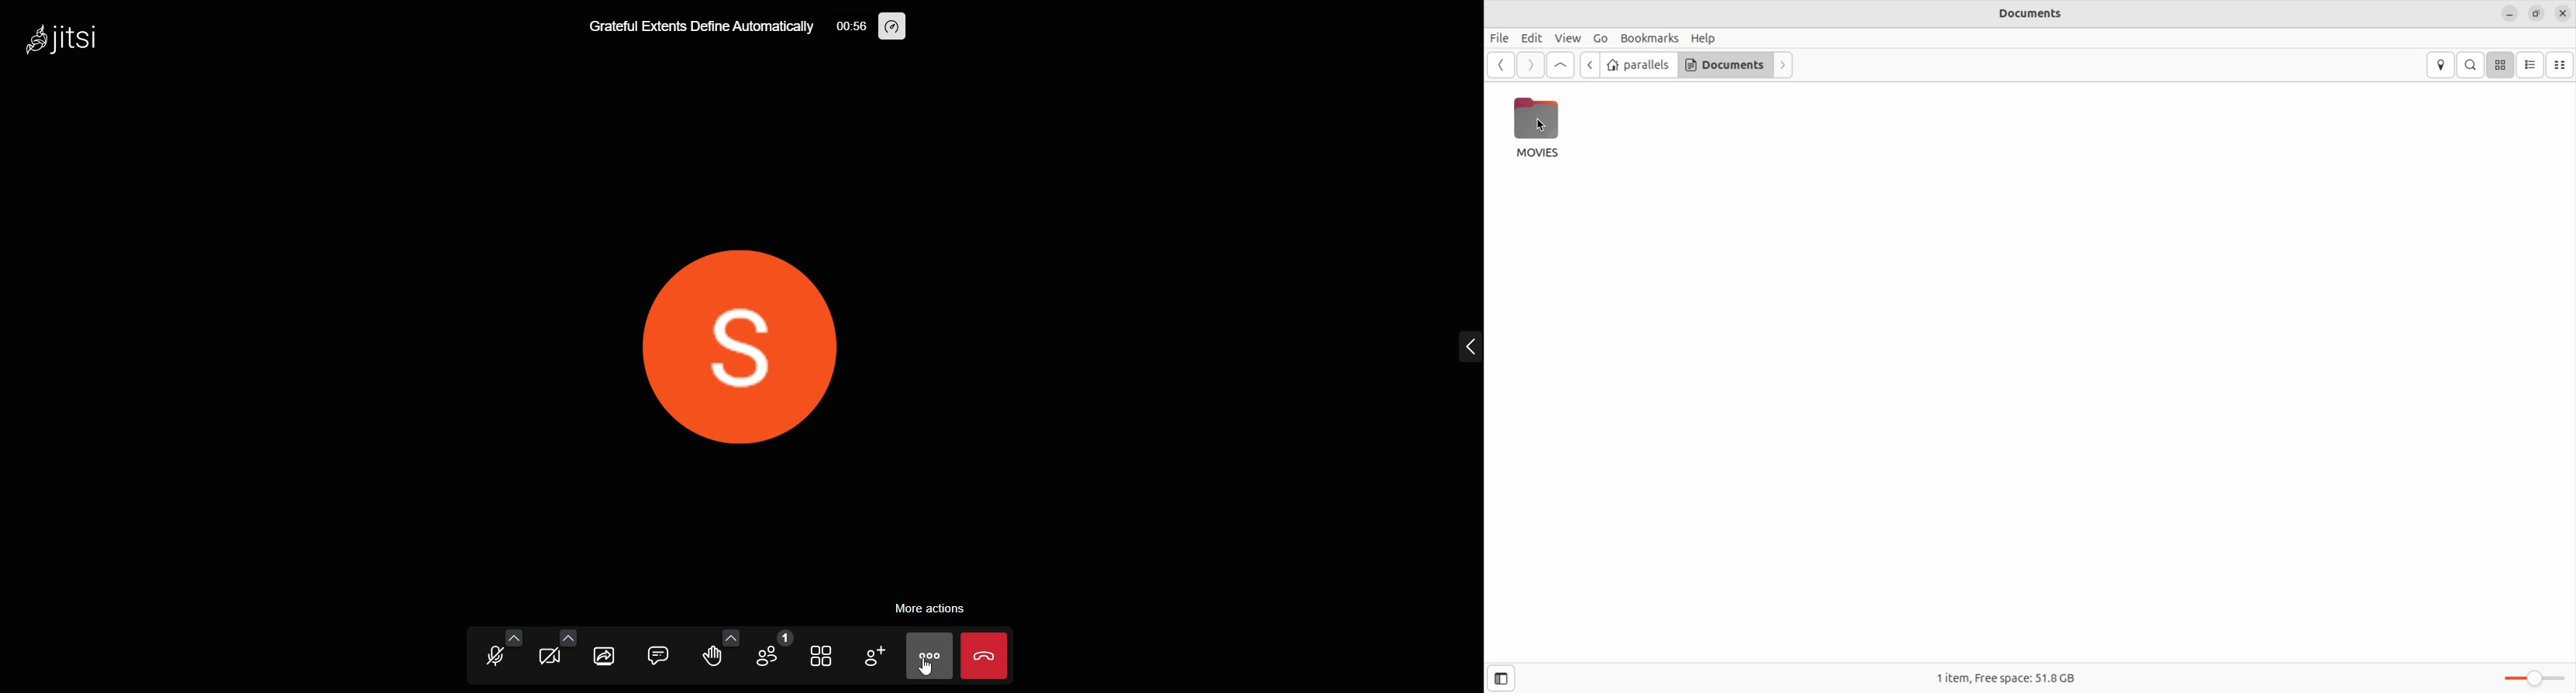 Image resolution: width=2576 pixels, height=700 pixels. Describe the element at coordinates (1542, 127) in the screenshot. I see `Movies` at that location.